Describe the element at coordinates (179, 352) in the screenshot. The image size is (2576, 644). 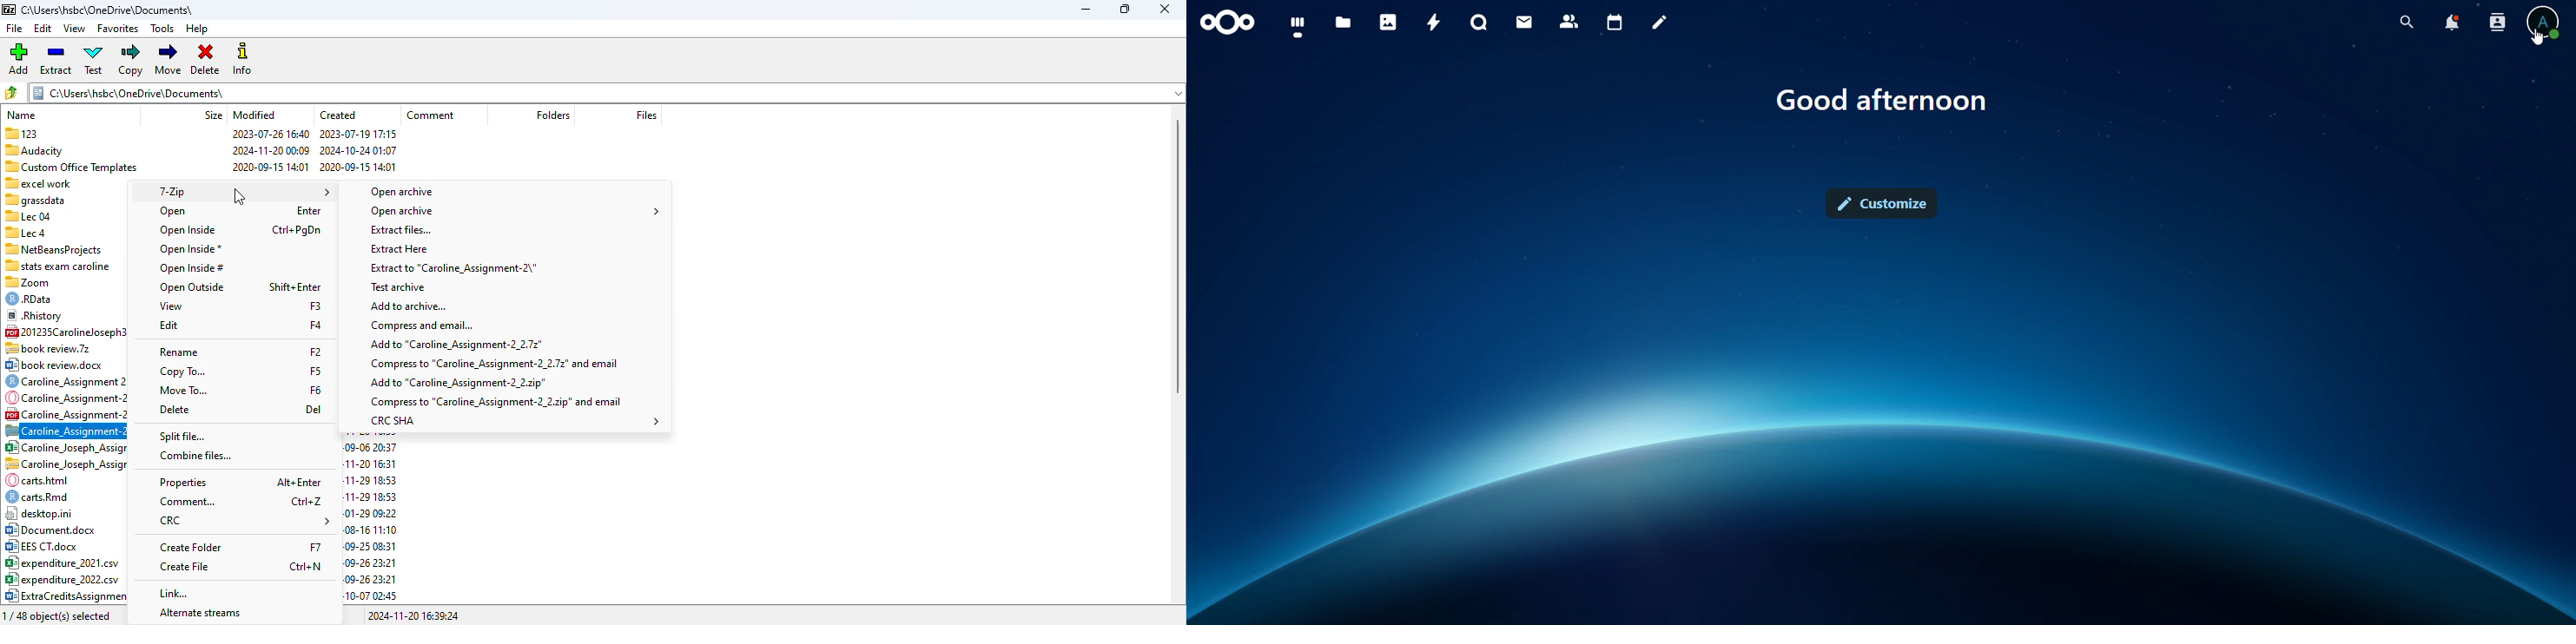
I see `rename` at that location.